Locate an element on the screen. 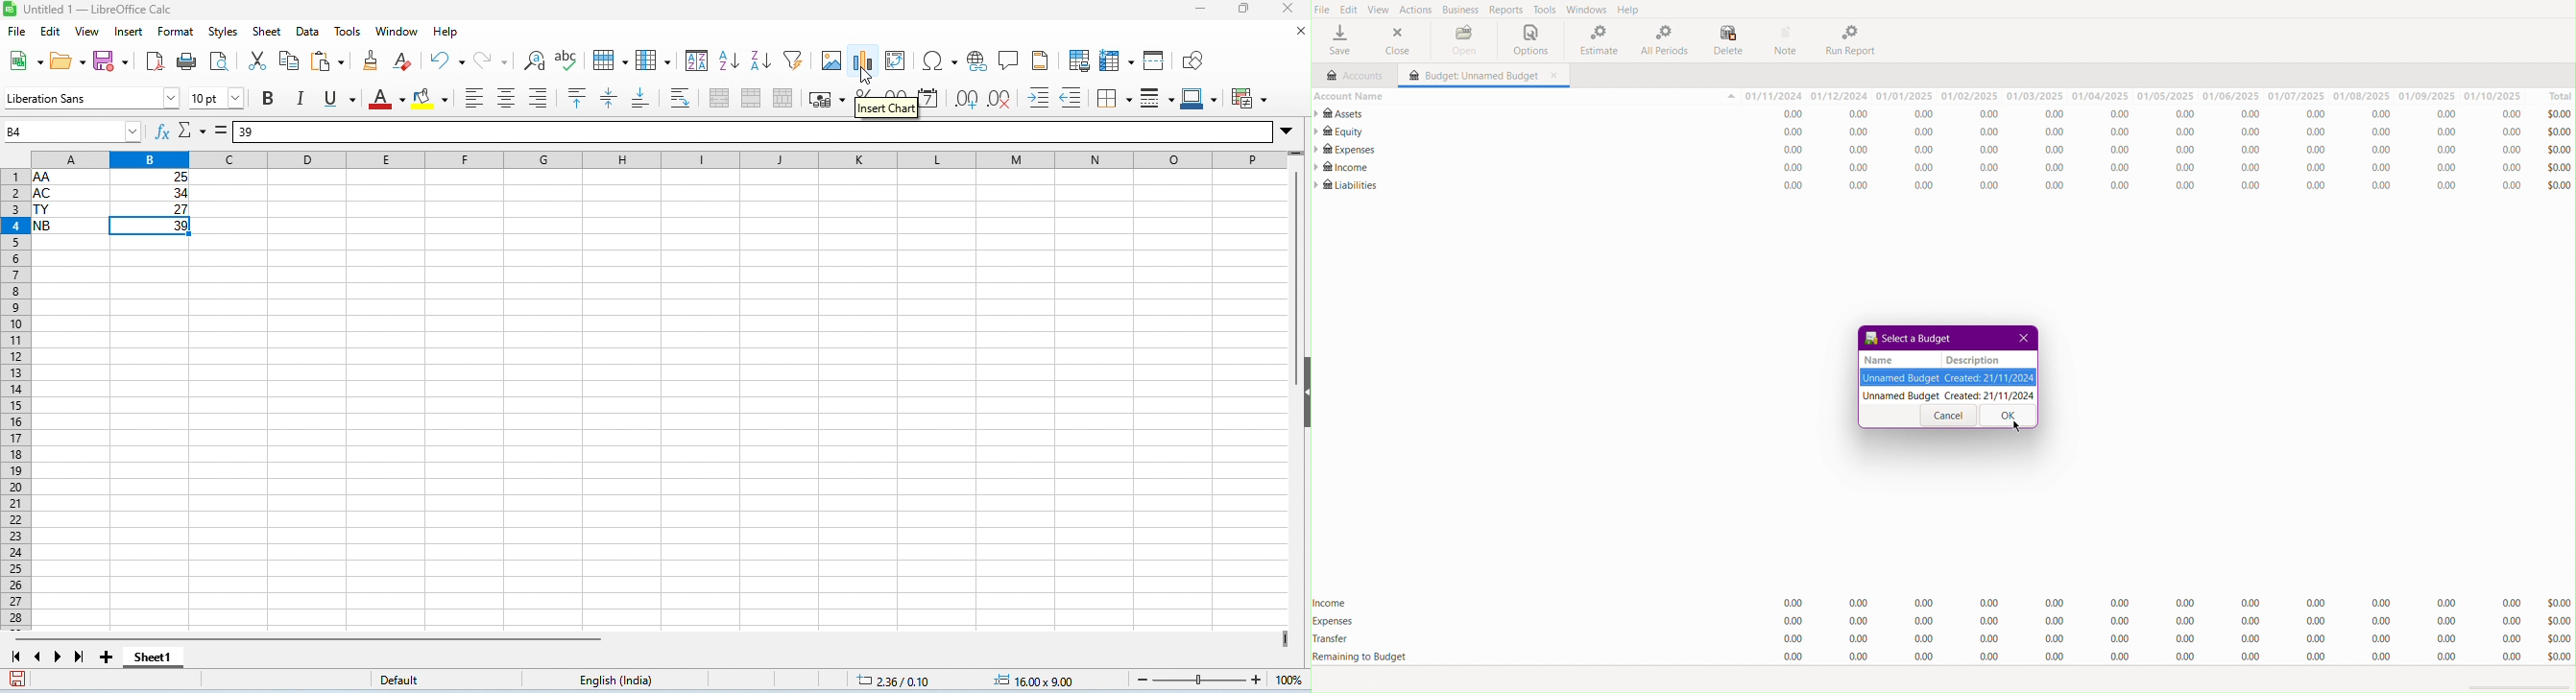  object position is located at coordinates (1038, 681).